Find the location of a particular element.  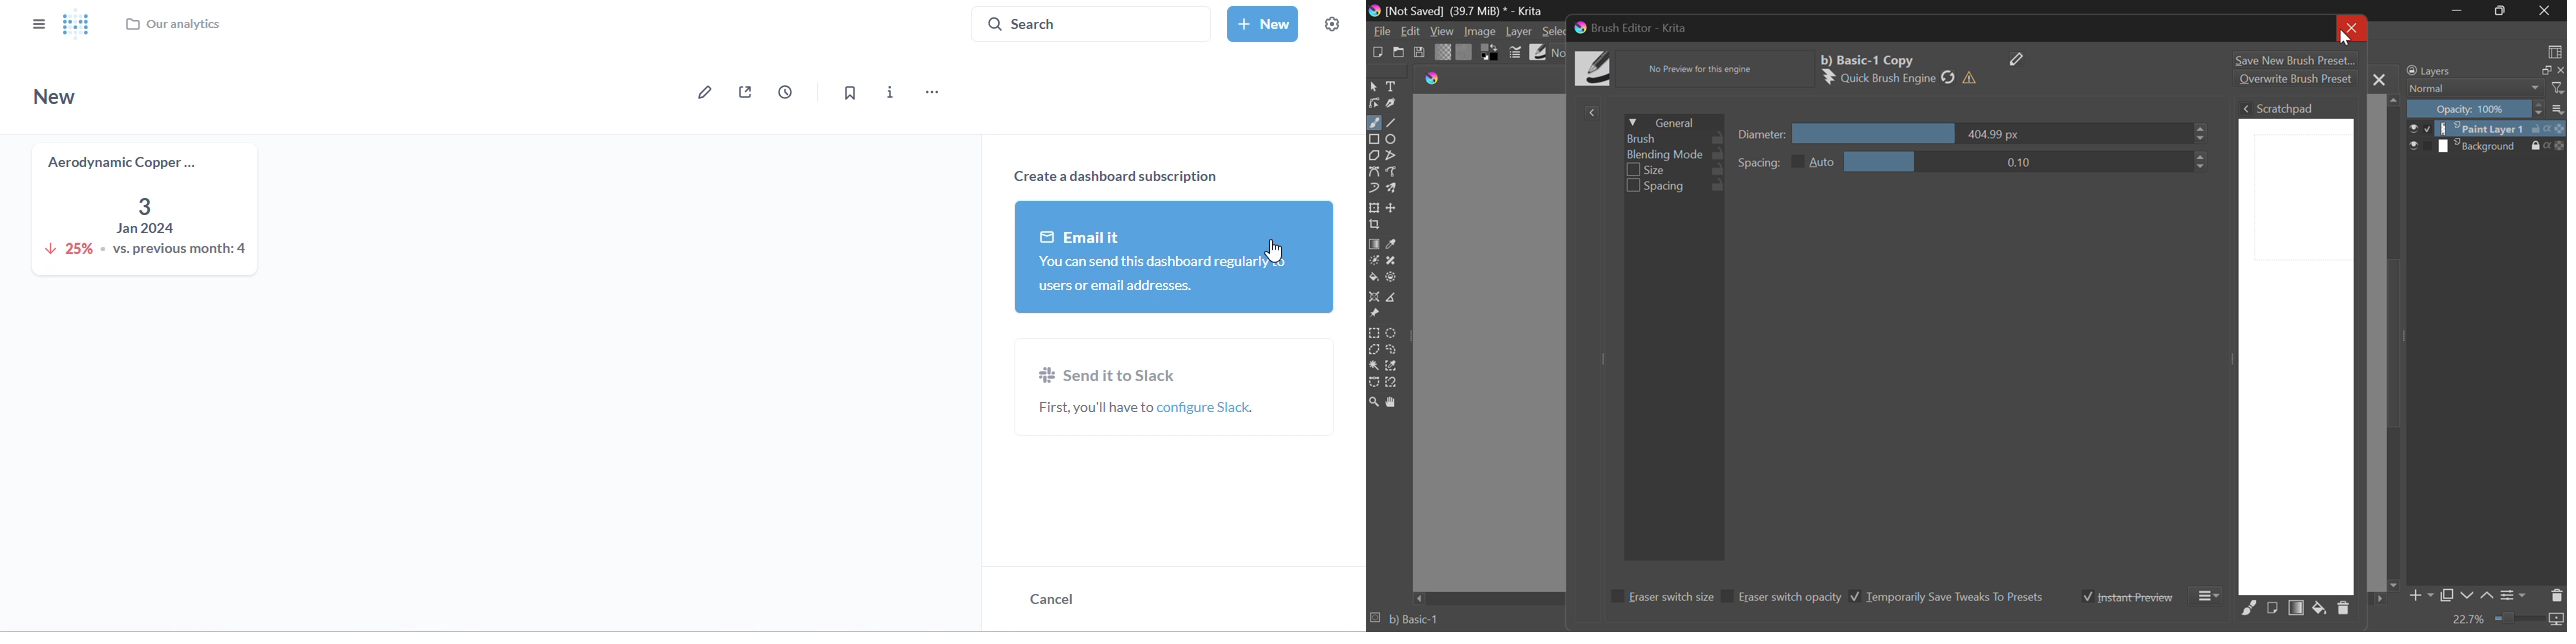

Fill area with current Image is located at coordinates (2272, 608).